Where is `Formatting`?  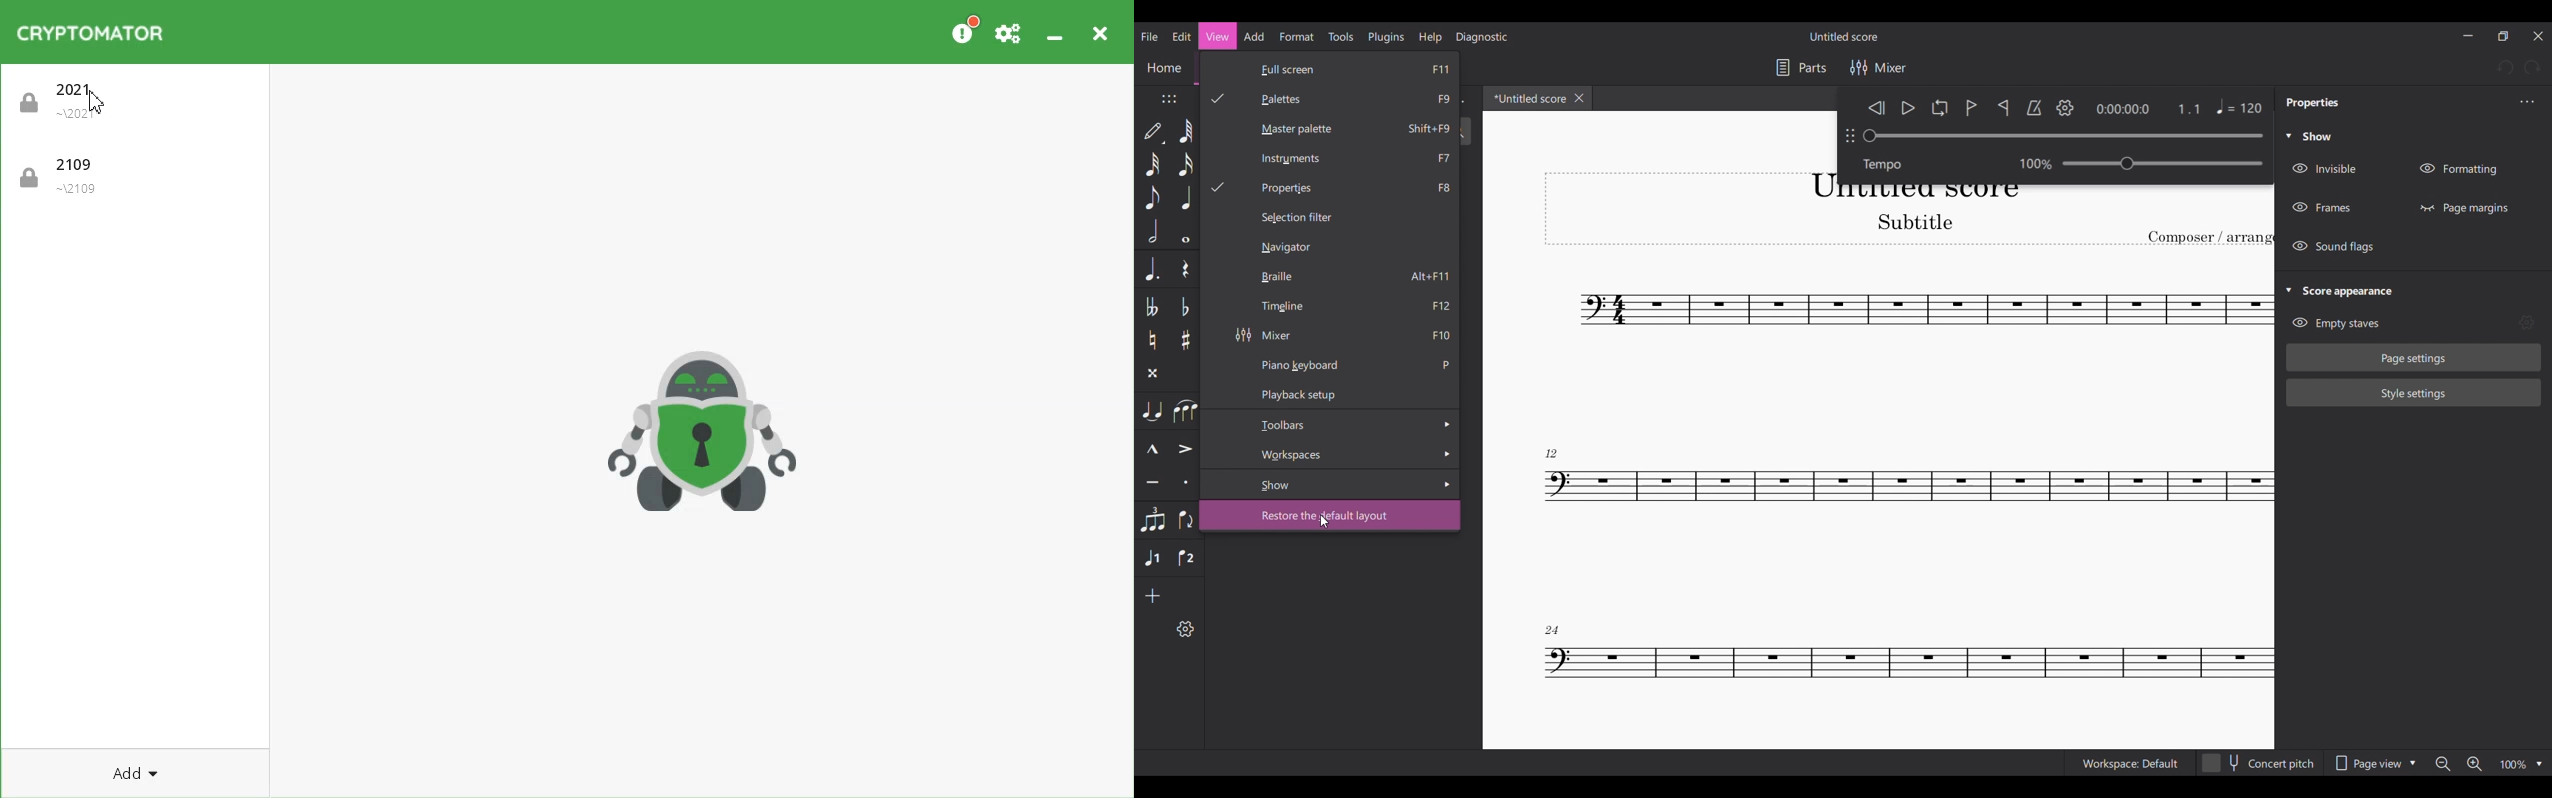 Formatting is located at coordinates (2460, 169).